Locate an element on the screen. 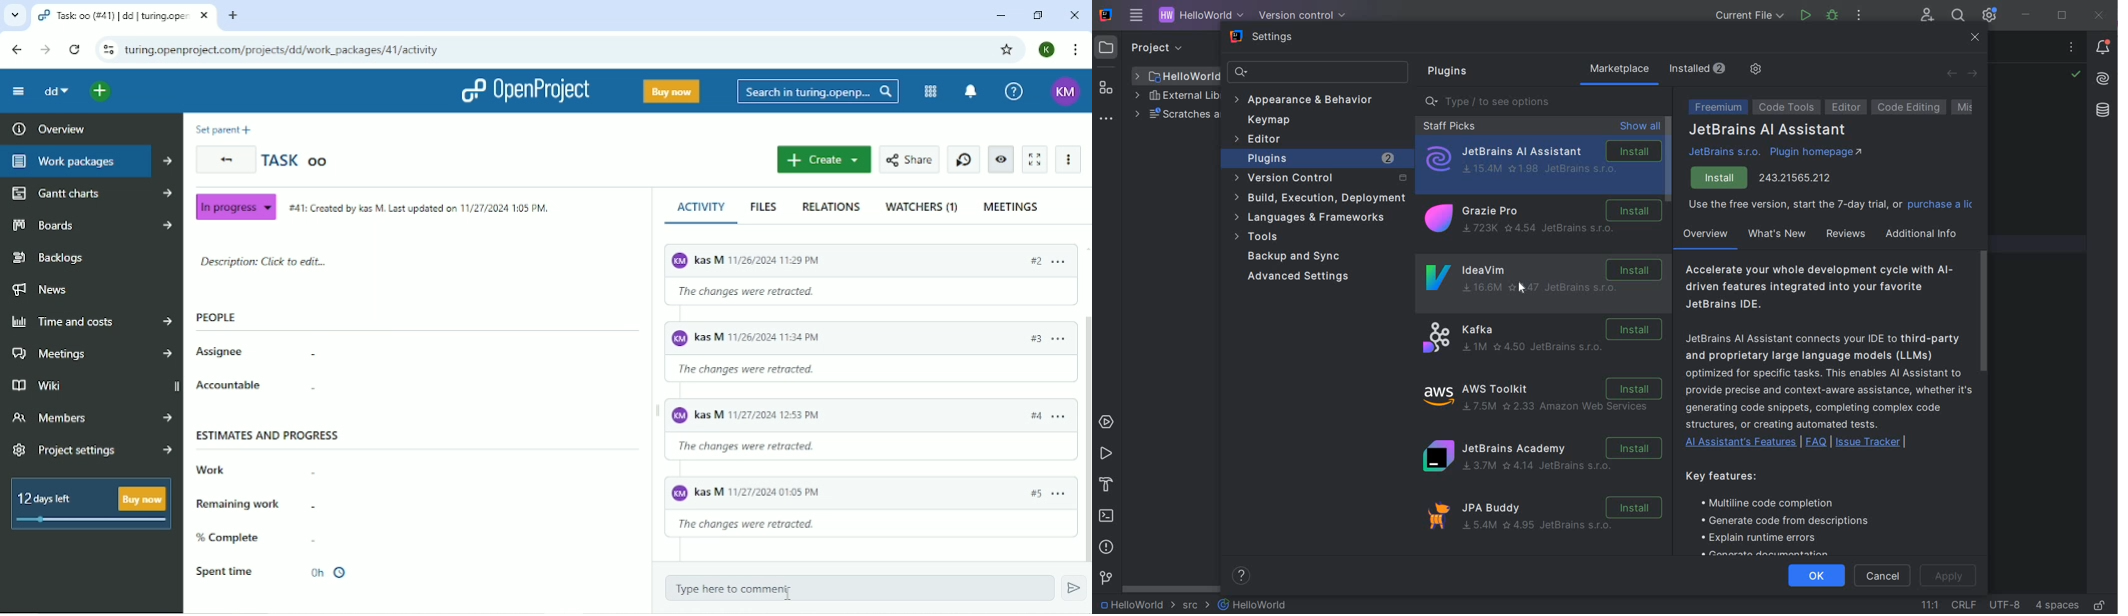 This screenshot has height=616, width=2128. New tab is located at coordinates (234, 16).